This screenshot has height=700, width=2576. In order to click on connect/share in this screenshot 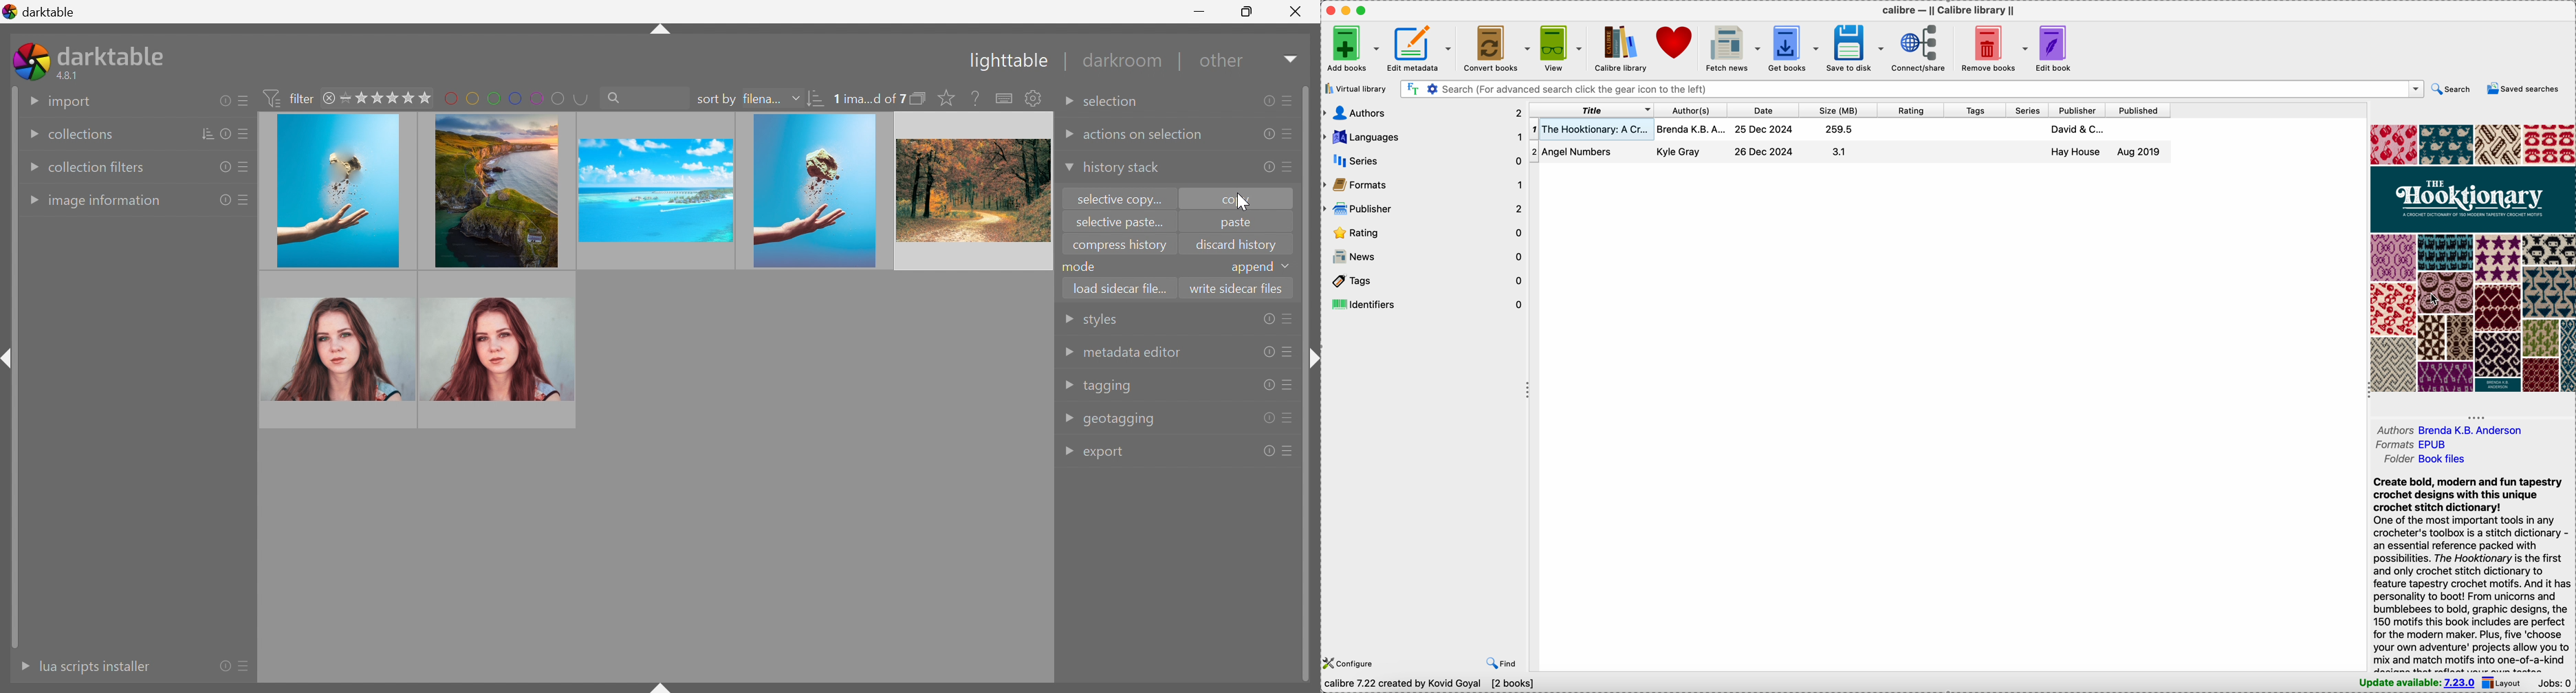, I will do `click(1921, 49)`.